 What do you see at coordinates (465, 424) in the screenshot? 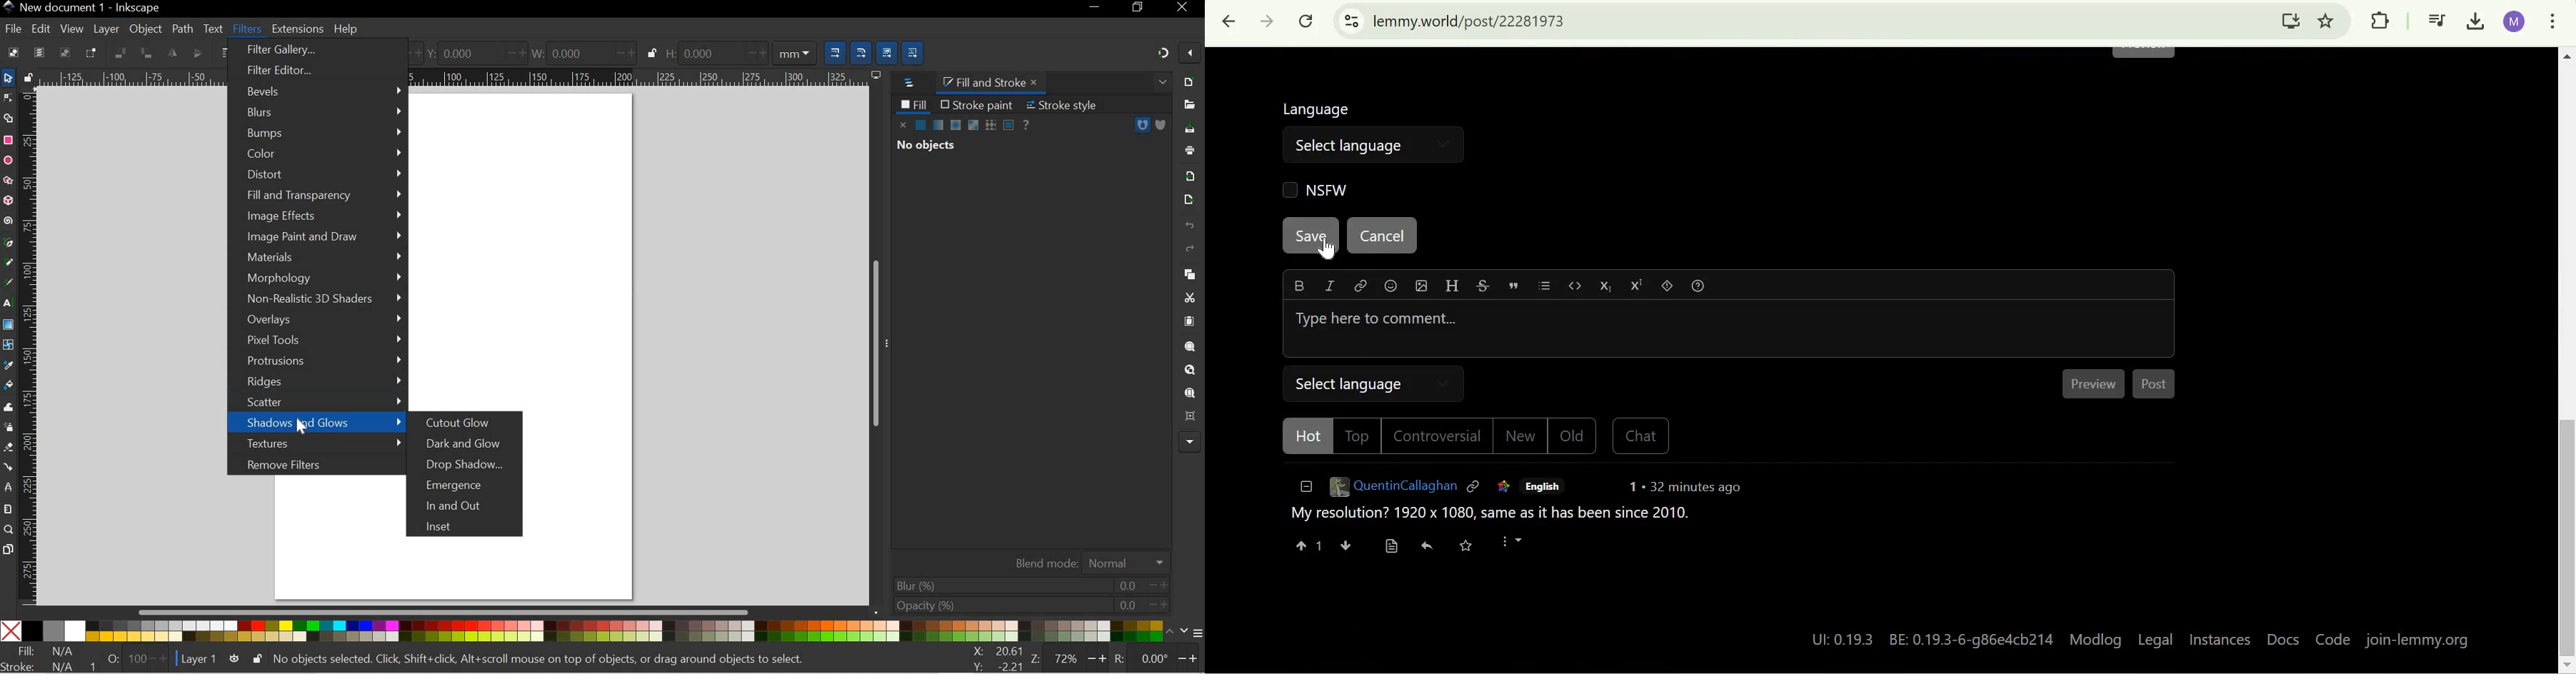
I see `CUTOUT GLOW` at bounding box center [465, 424].